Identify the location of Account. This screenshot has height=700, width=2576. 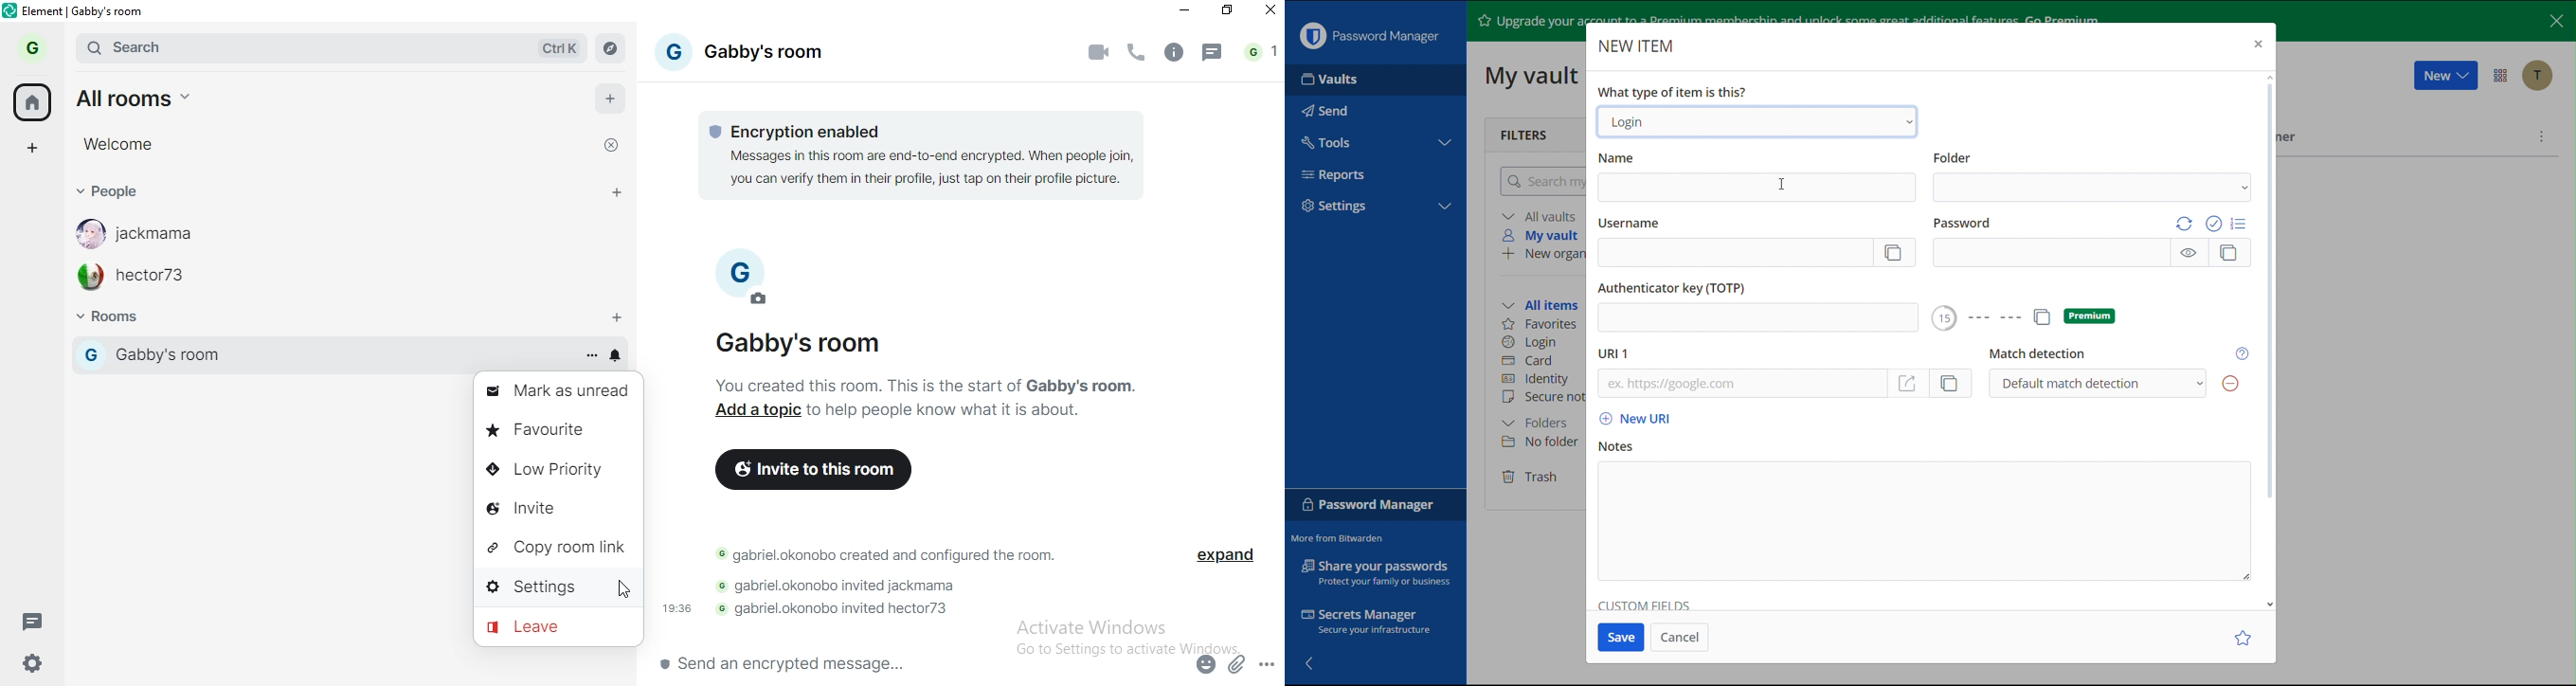
(2538, 77).